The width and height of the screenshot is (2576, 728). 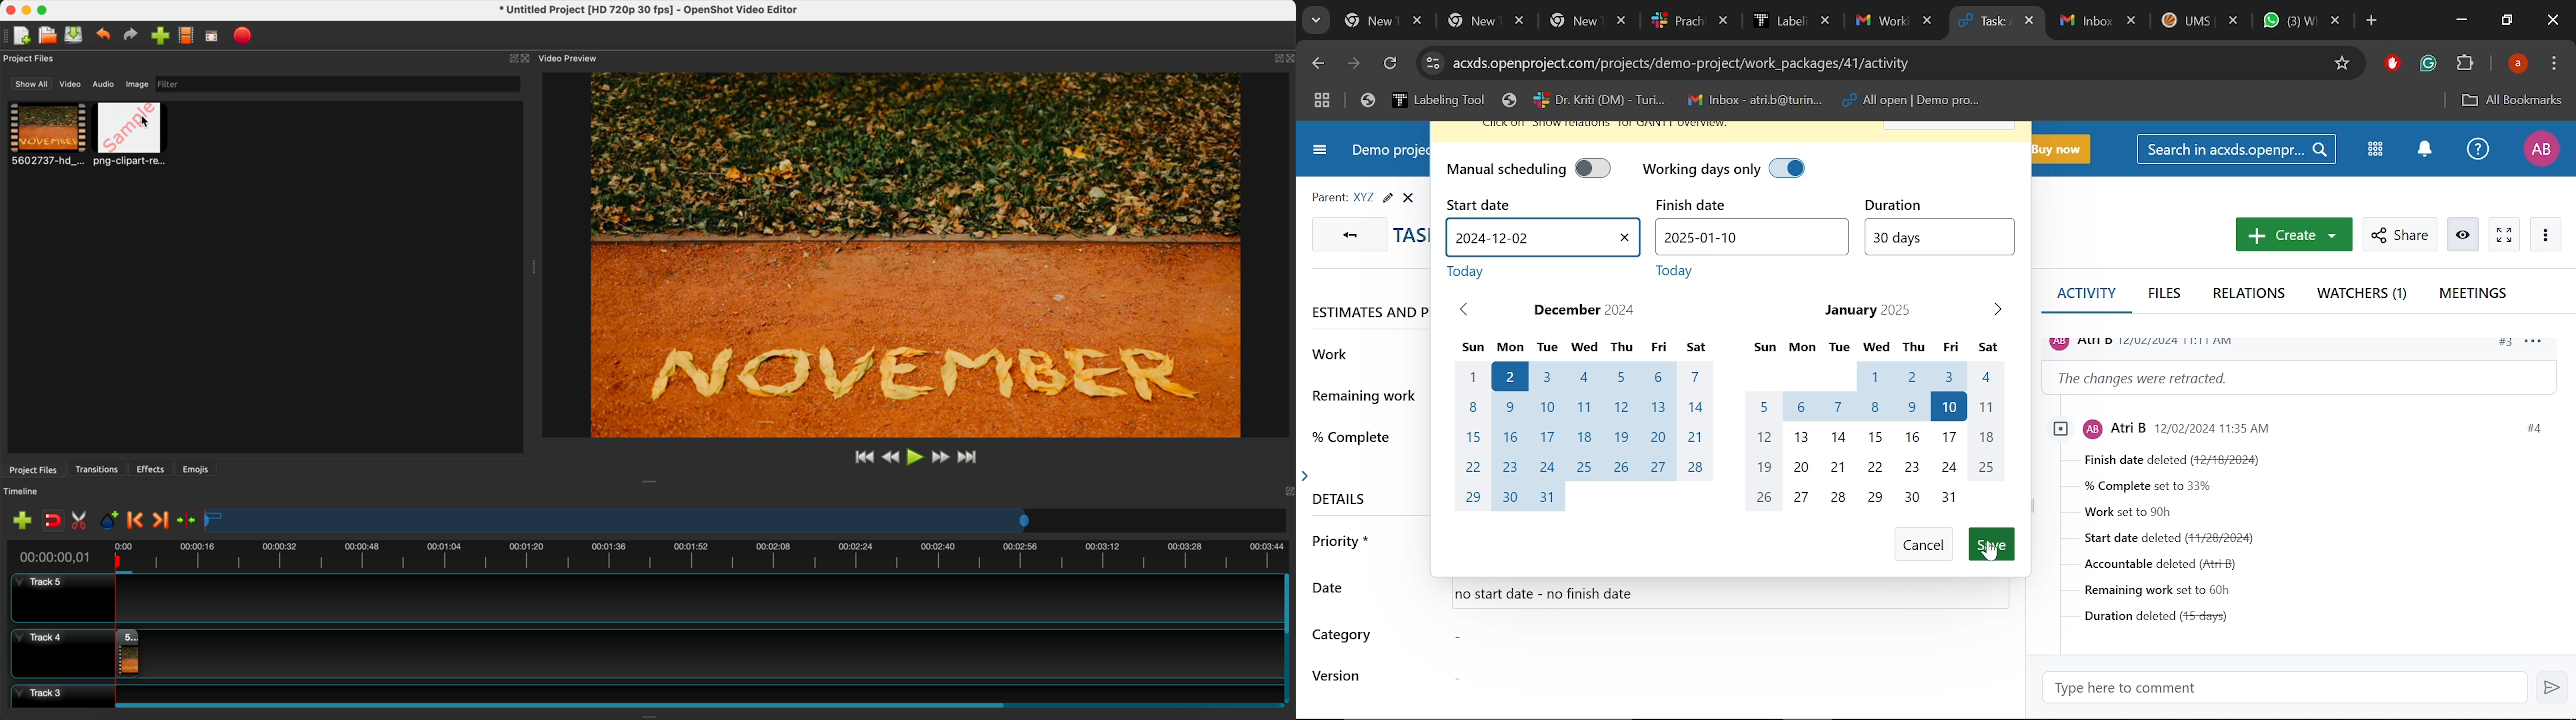 I want to click on undo, so click(x=105, y=36).